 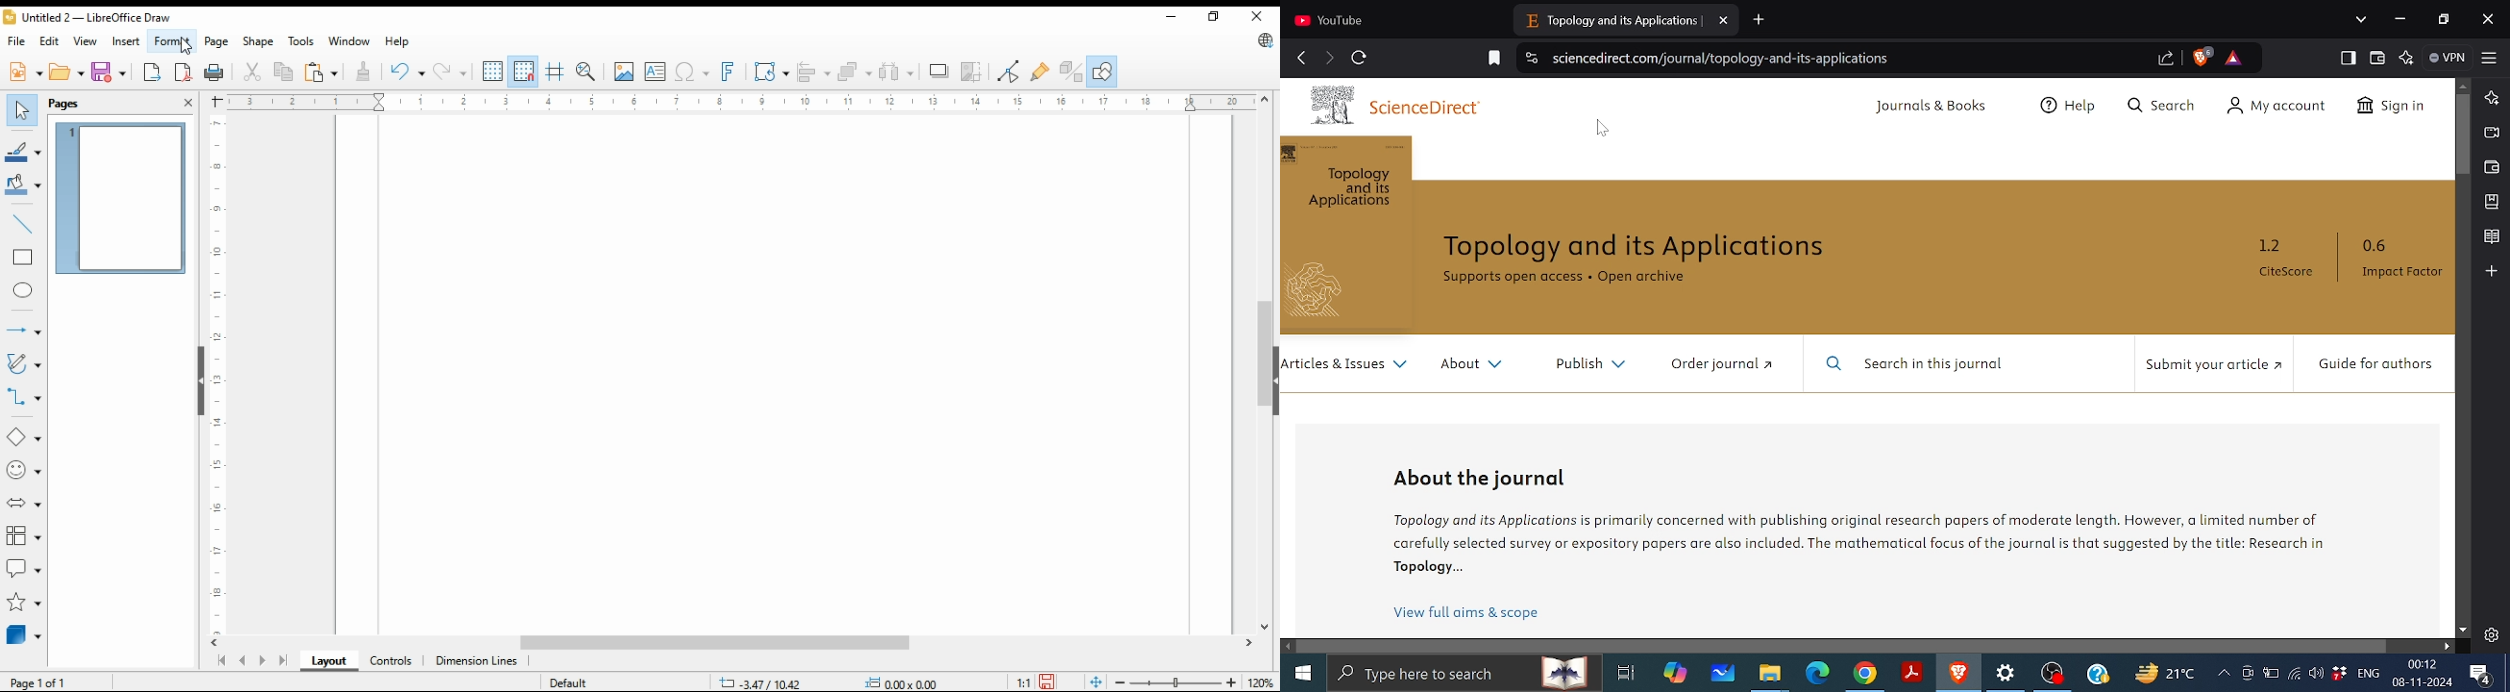 What do you see at coordinates (22, 256) in the screenshot?
I see `rectangle` at bounding box center [22, 256].